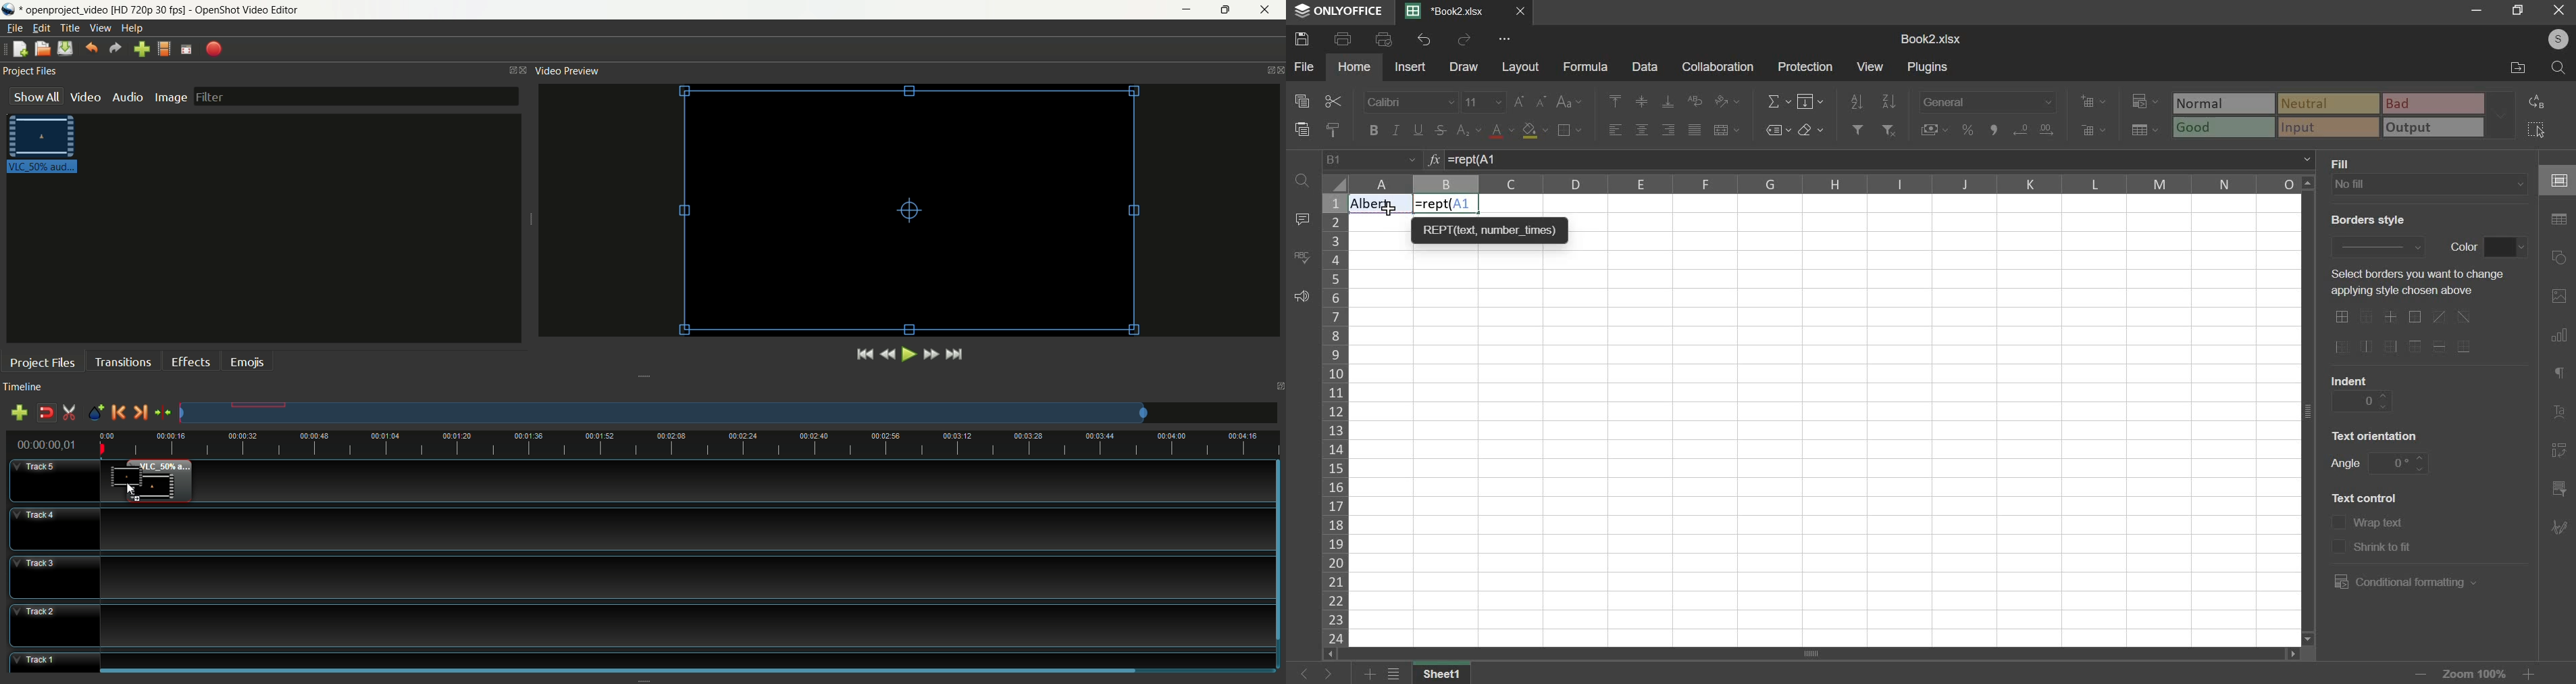 The width and height of the screenshot is (2576, 700). Describe the element at coordinates (1466, 39) in the screenshot. I see `redo` at that location.